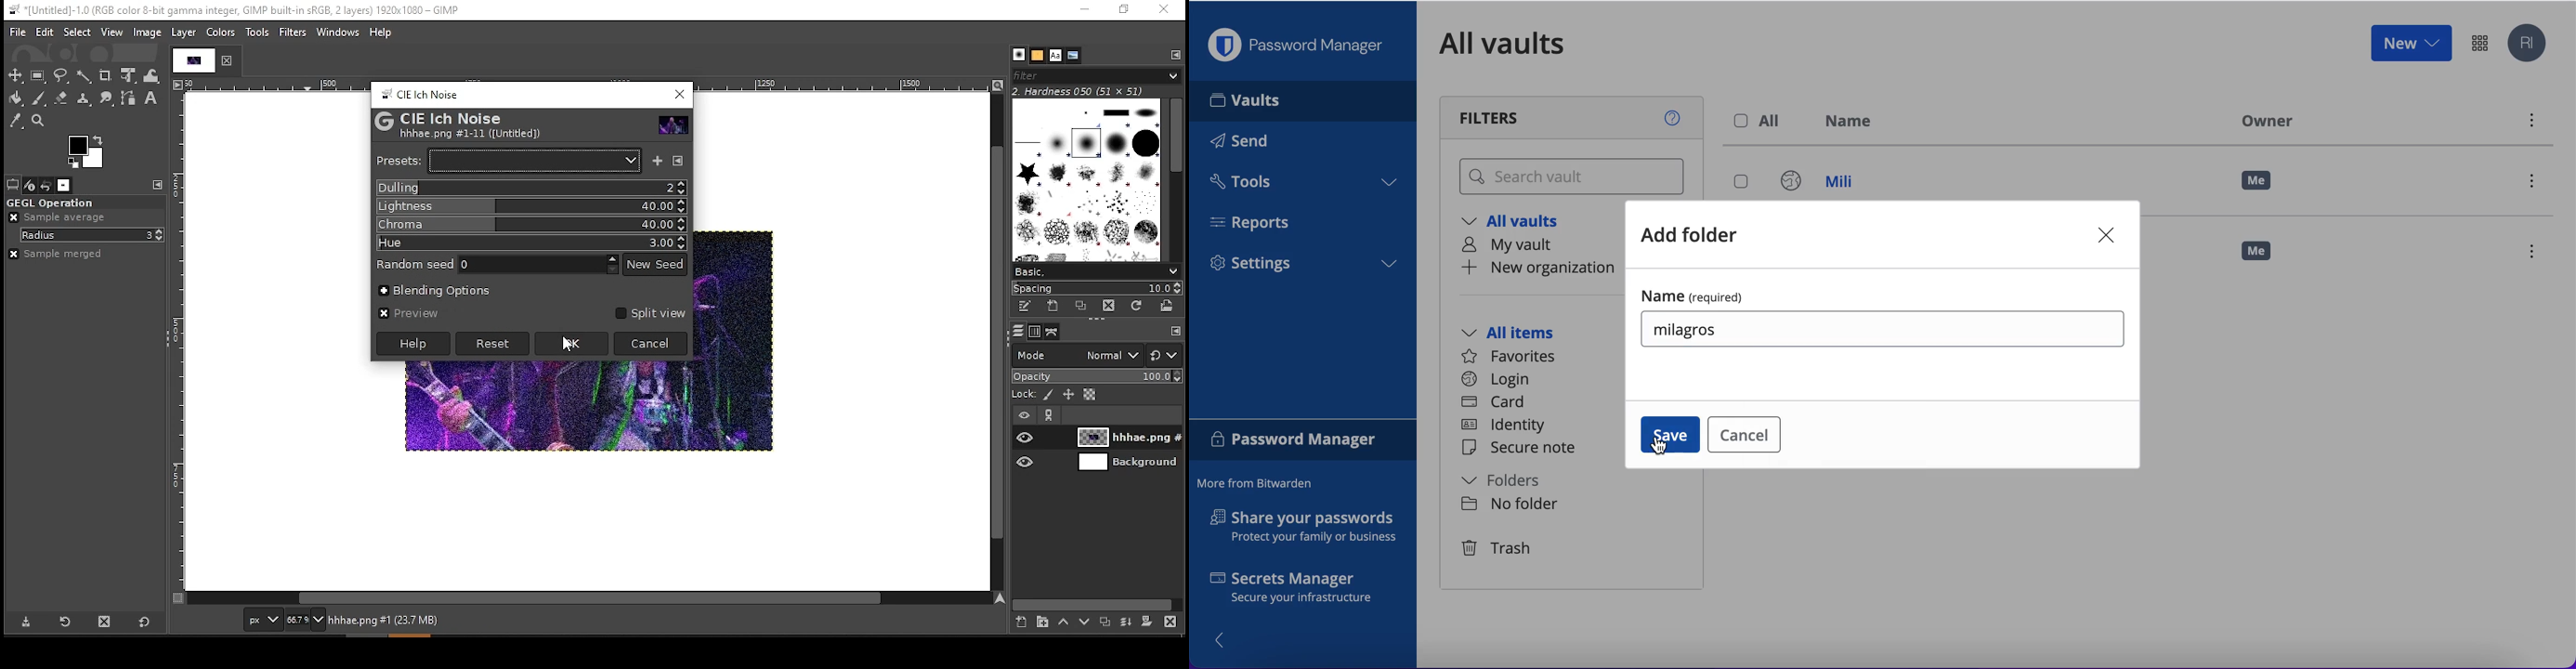  I want to click on hhhae.png#1-11 ([untitled]), so click(469, 134).